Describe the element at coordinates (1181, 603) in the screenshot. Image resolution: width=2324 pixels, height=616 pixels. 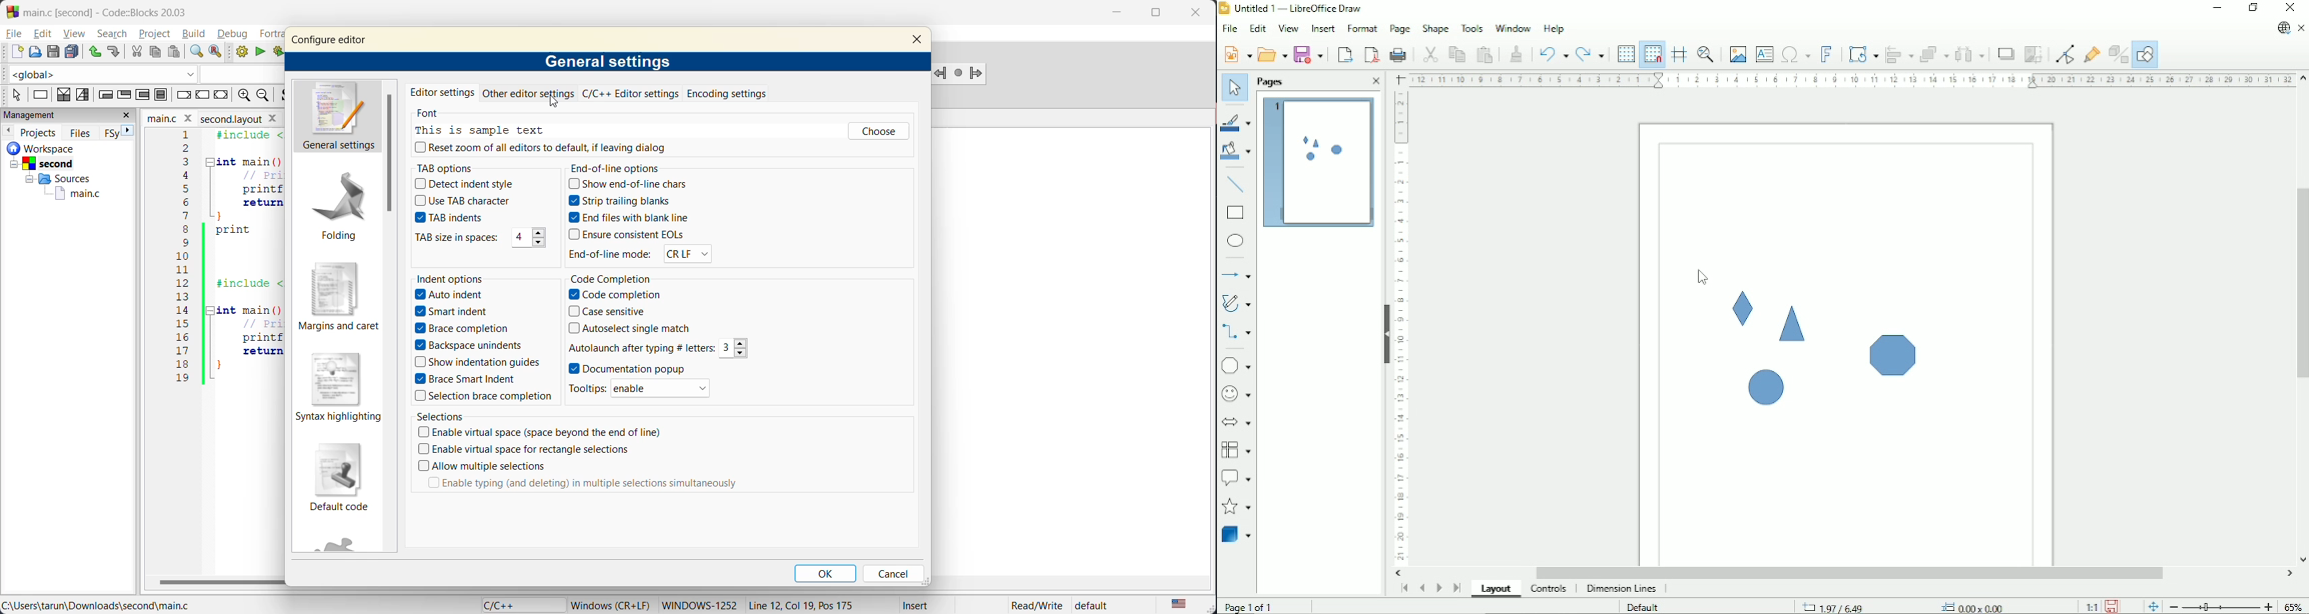
I see `text language` at that location.